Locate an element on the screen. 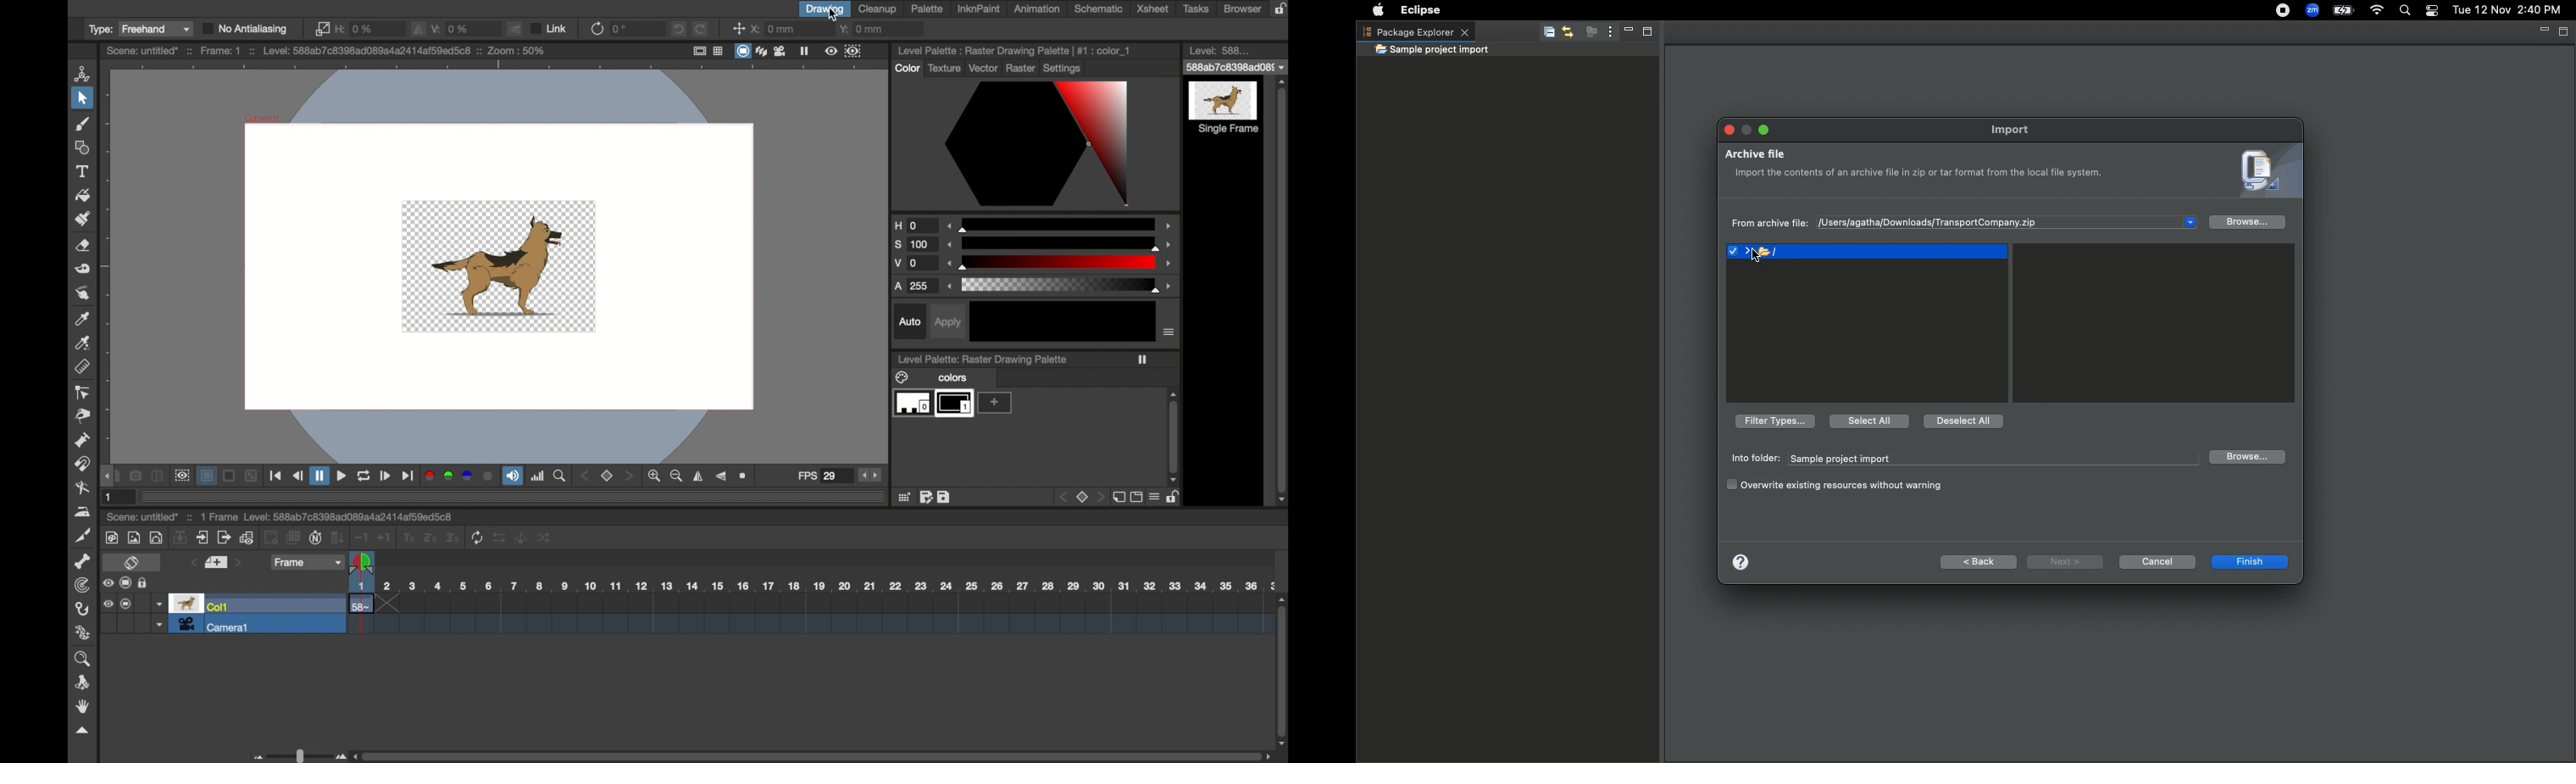 The image size is (2576, 784). camera1 is located at coordinates (215, 625).